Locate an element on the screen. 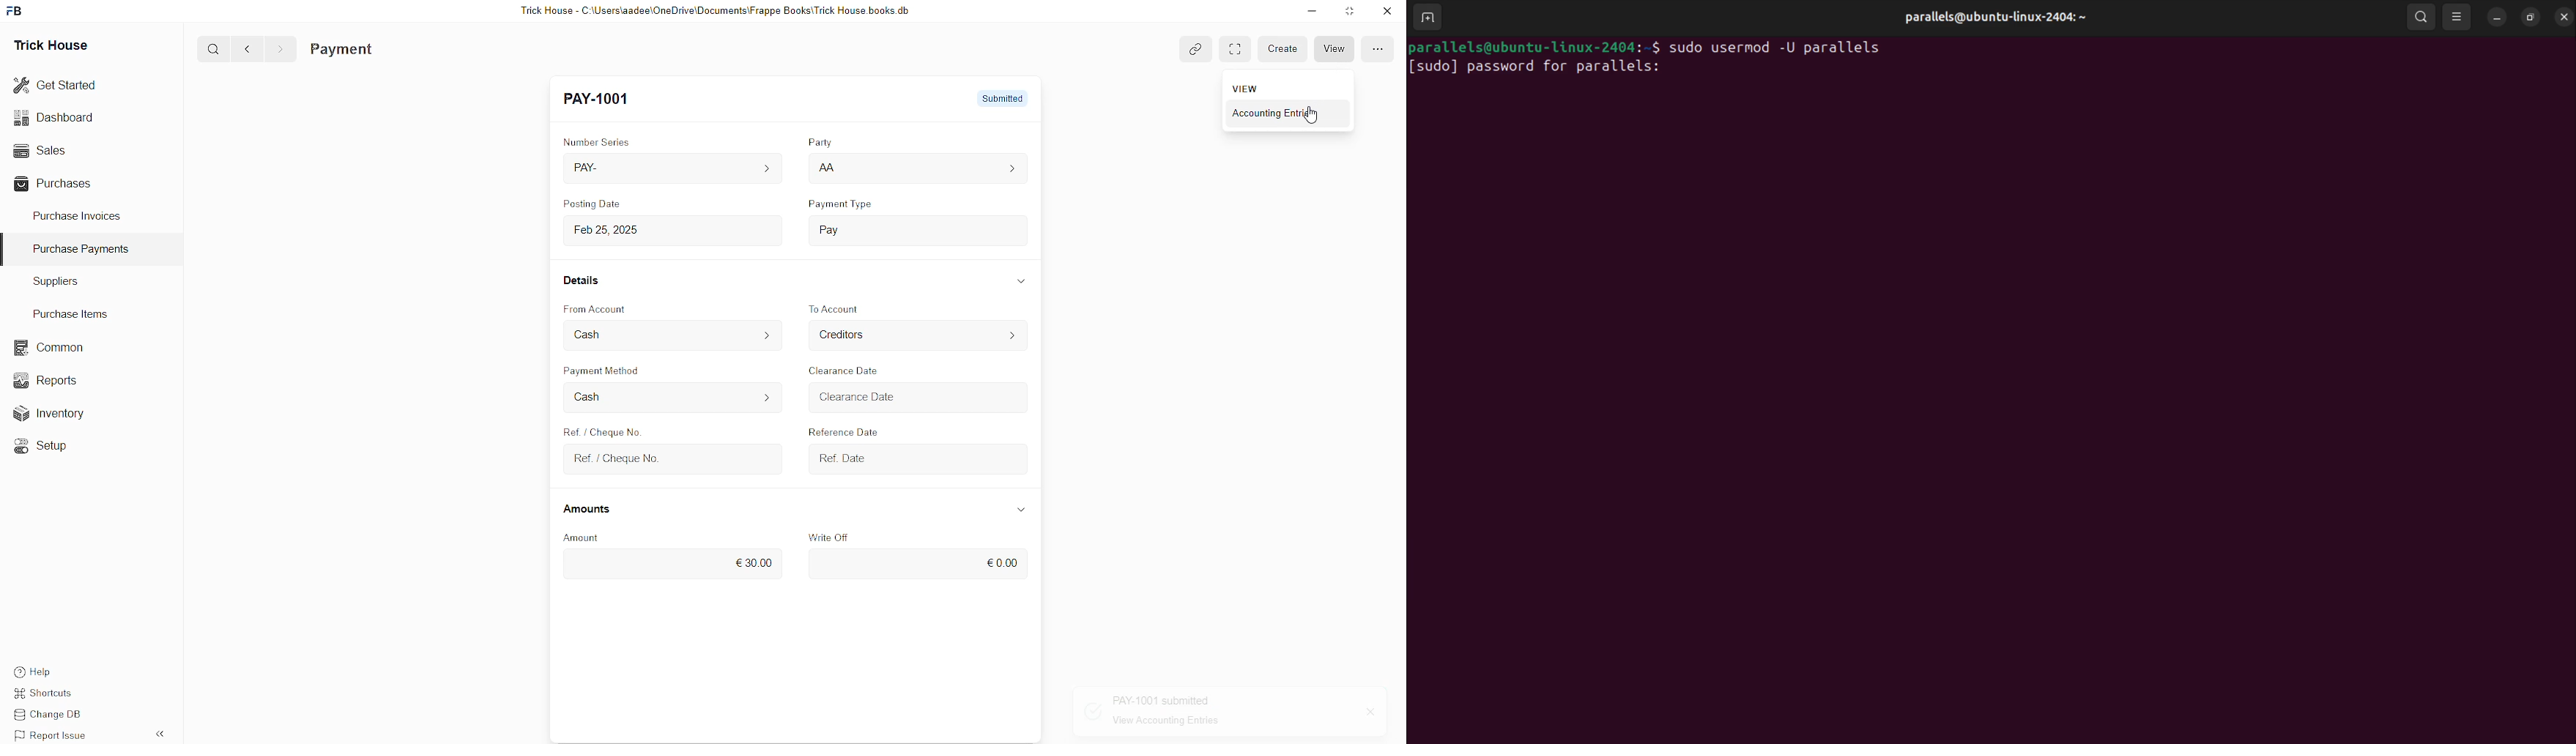 This screenshot has height=756, width=2576. Inventory is located at coordinates (57, 417).